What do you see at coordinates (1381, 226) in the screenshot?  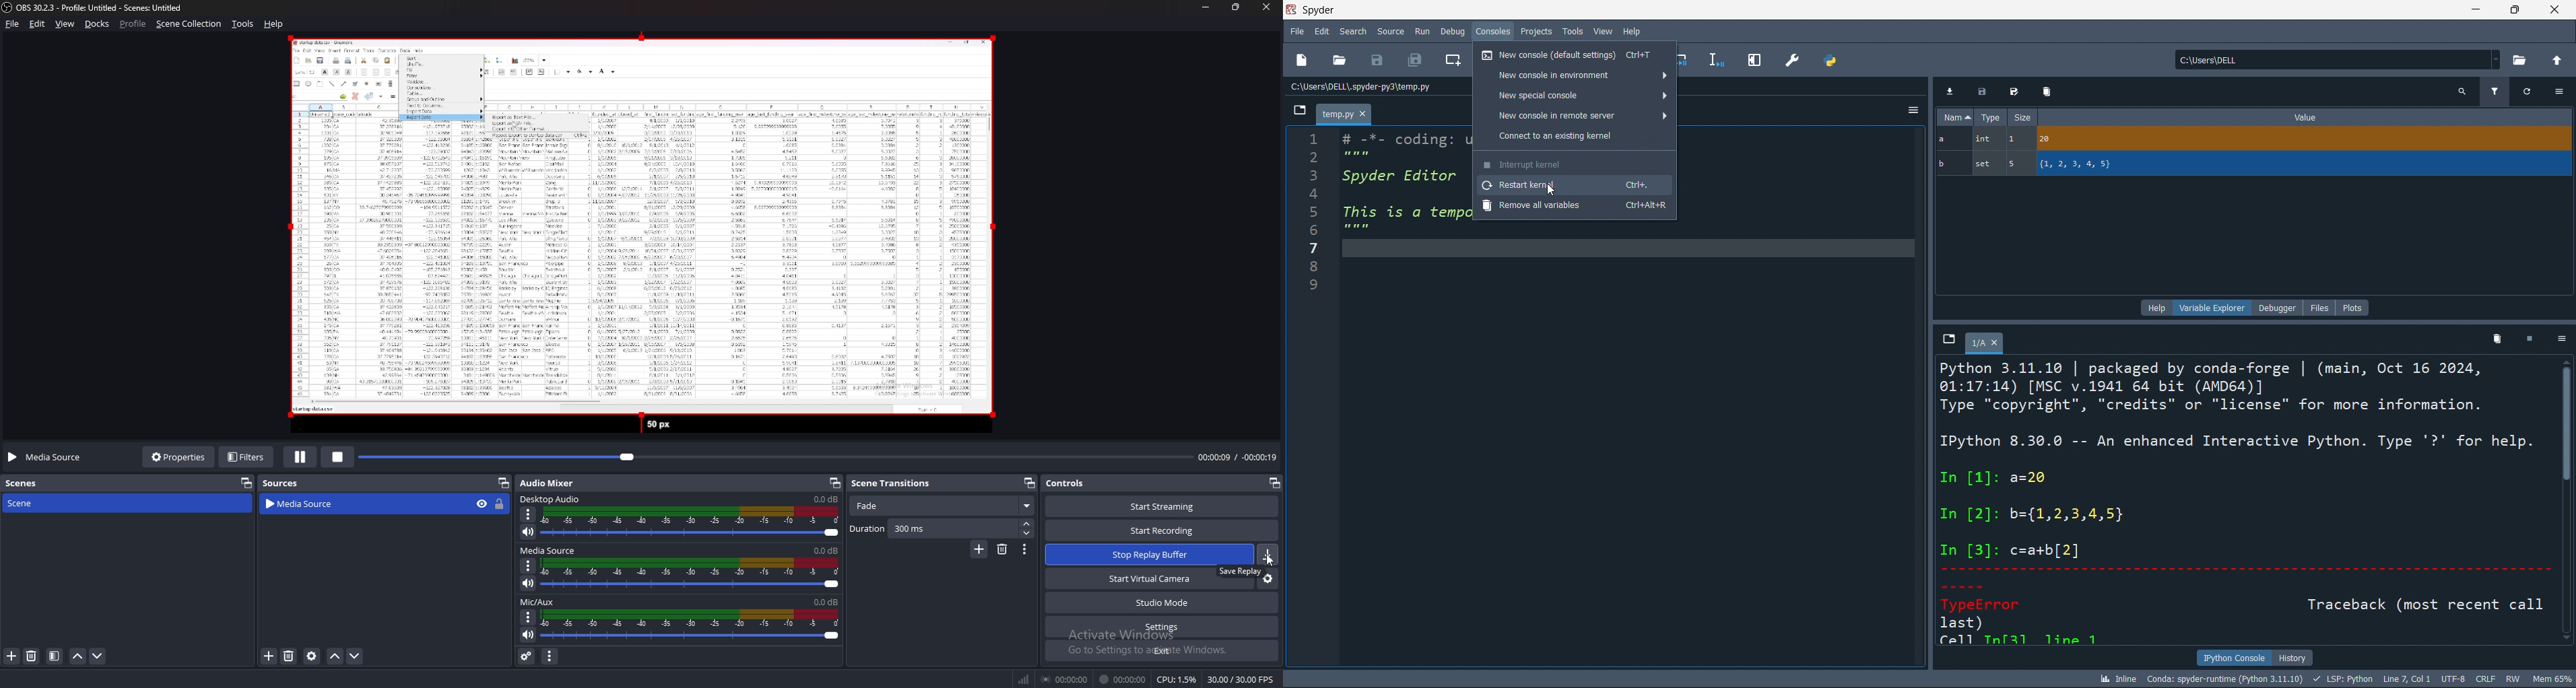 I see `1 # -*- coding:
PR

3 Spyder Editor
4

5 This is a tempc
g mew

7/

8

9` at bounding box center [1381, 226].